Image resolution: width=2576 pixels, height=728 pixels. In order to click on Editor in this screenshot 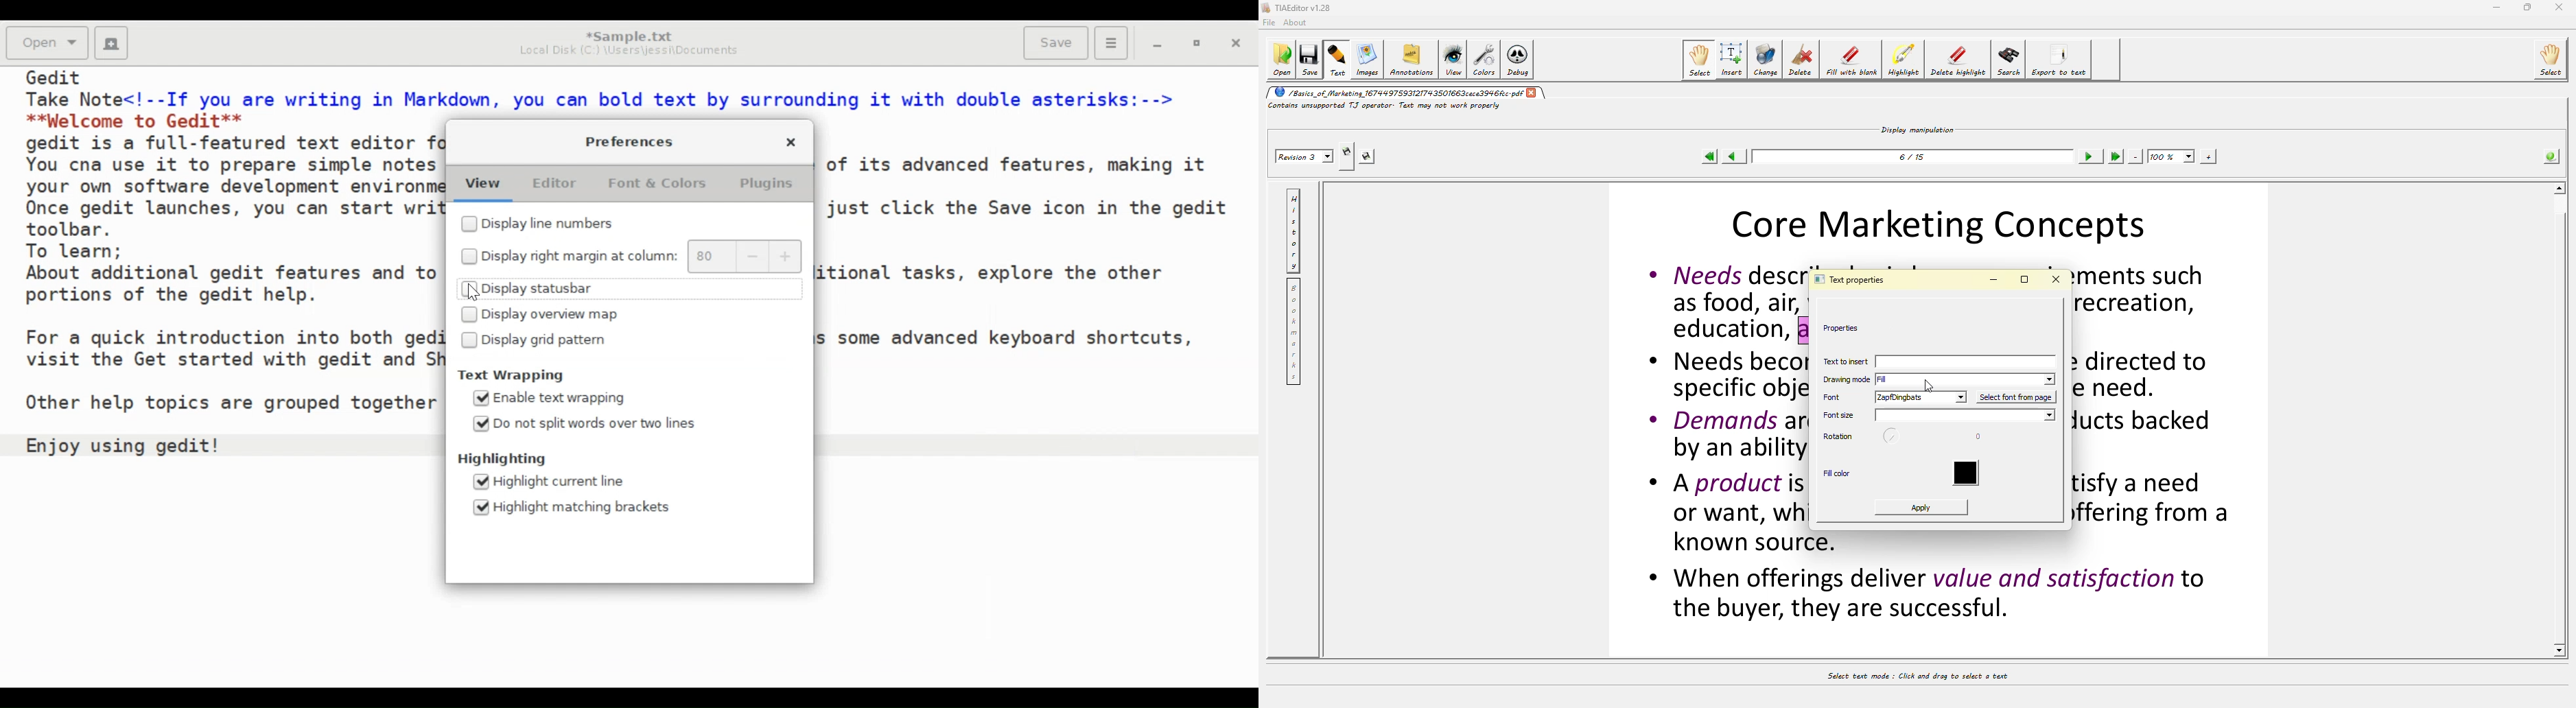, I will do `click(557, 183)`.